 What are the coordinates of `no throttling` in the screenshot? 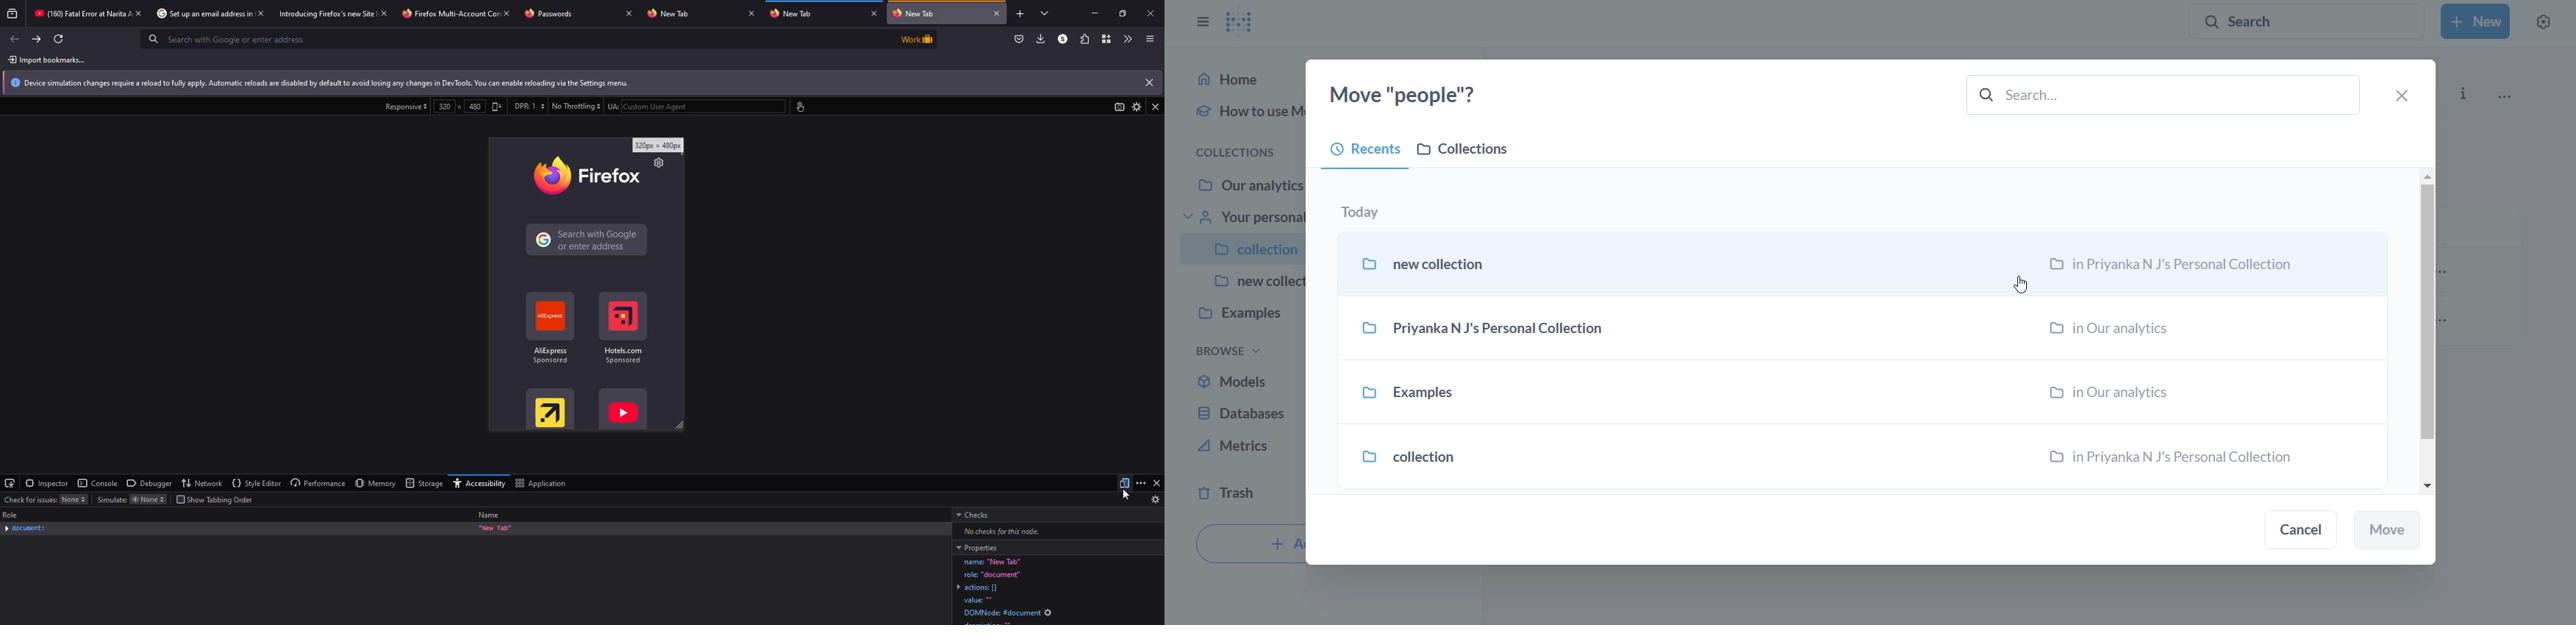 It's located at (575, 106).